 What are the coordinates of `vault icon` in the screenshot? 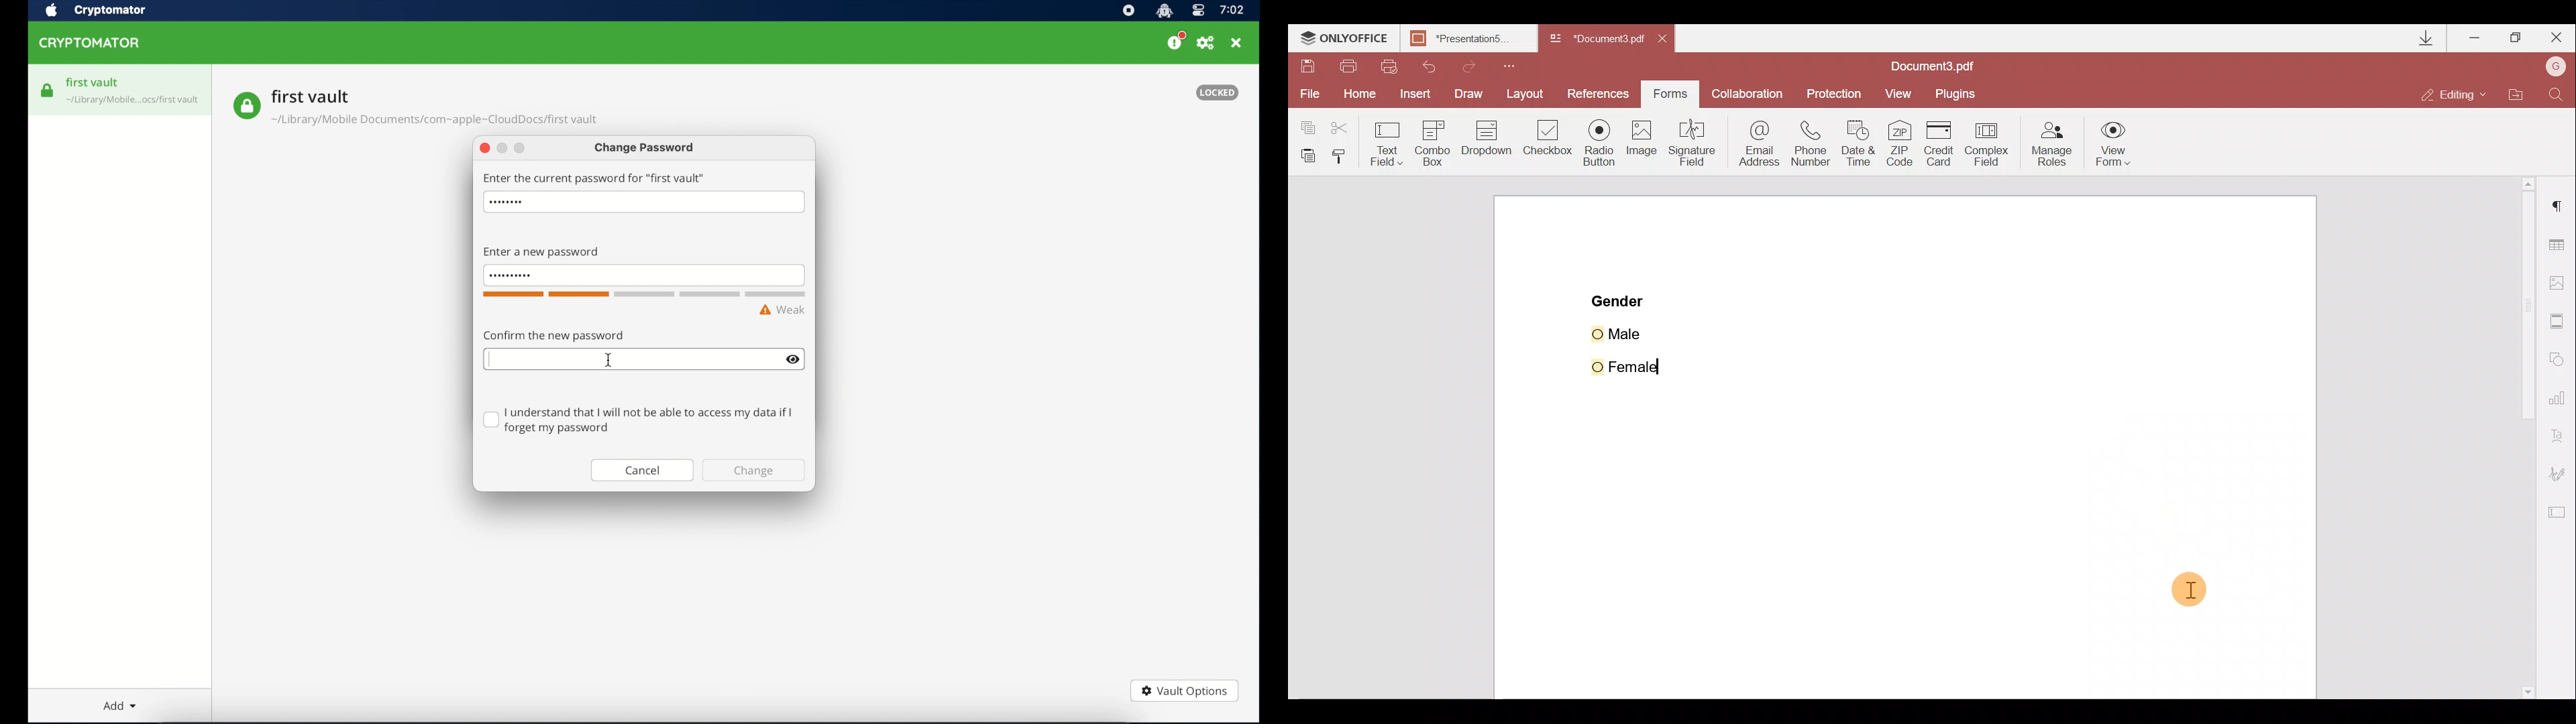 It's located at (246, 106).